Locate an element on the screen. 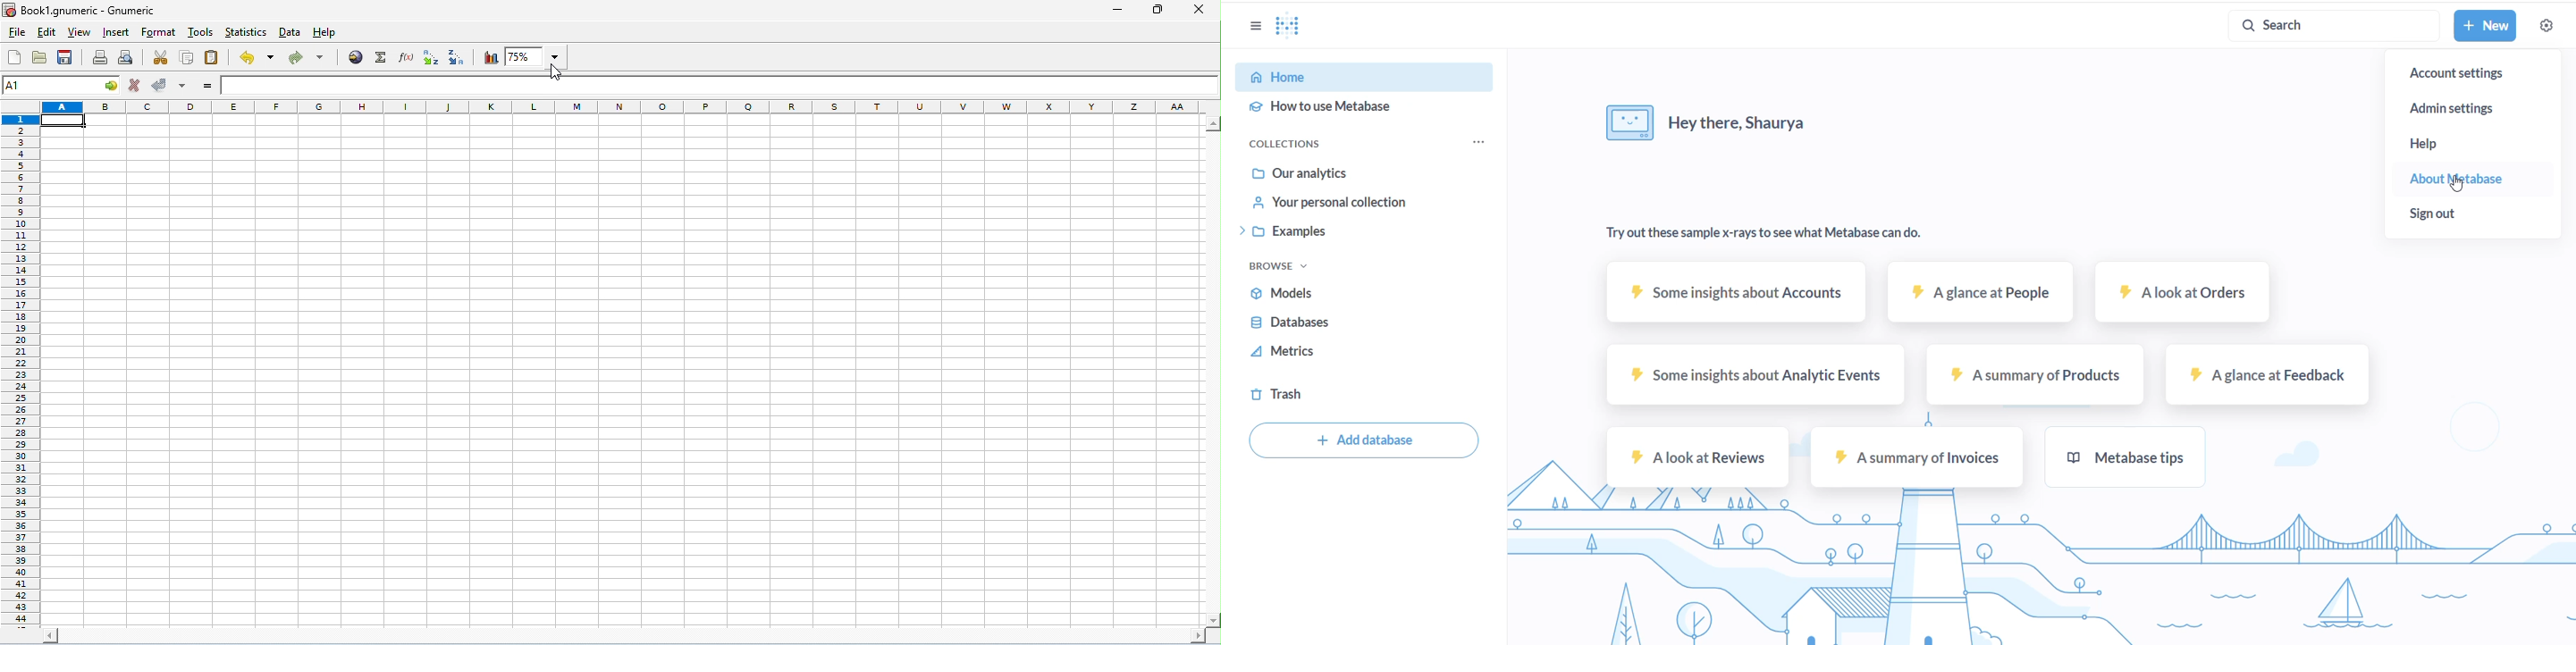 The height and width of the screenshot is (672, 2576). accept multiple changes is located at coordinates (183, 87).